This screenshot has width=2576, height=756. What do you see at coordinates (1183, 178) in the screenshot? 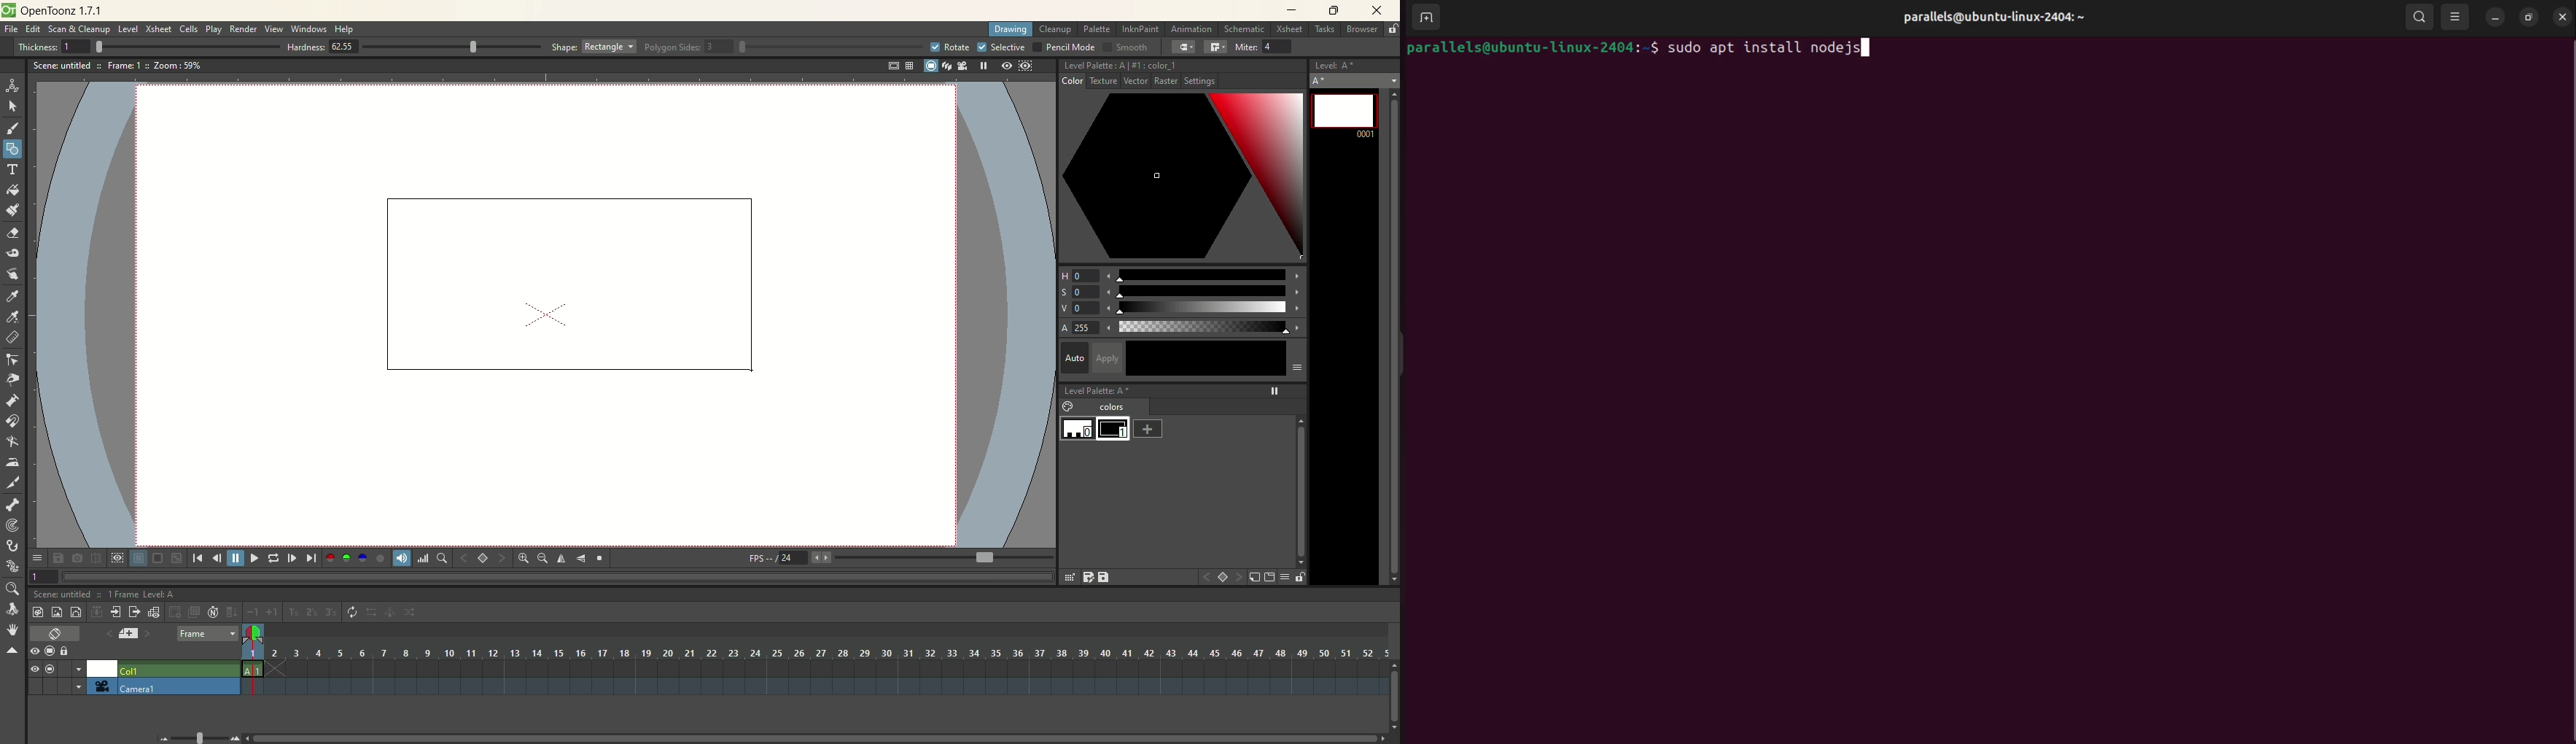
I see `color picker` at bounding box center [1183, 178].